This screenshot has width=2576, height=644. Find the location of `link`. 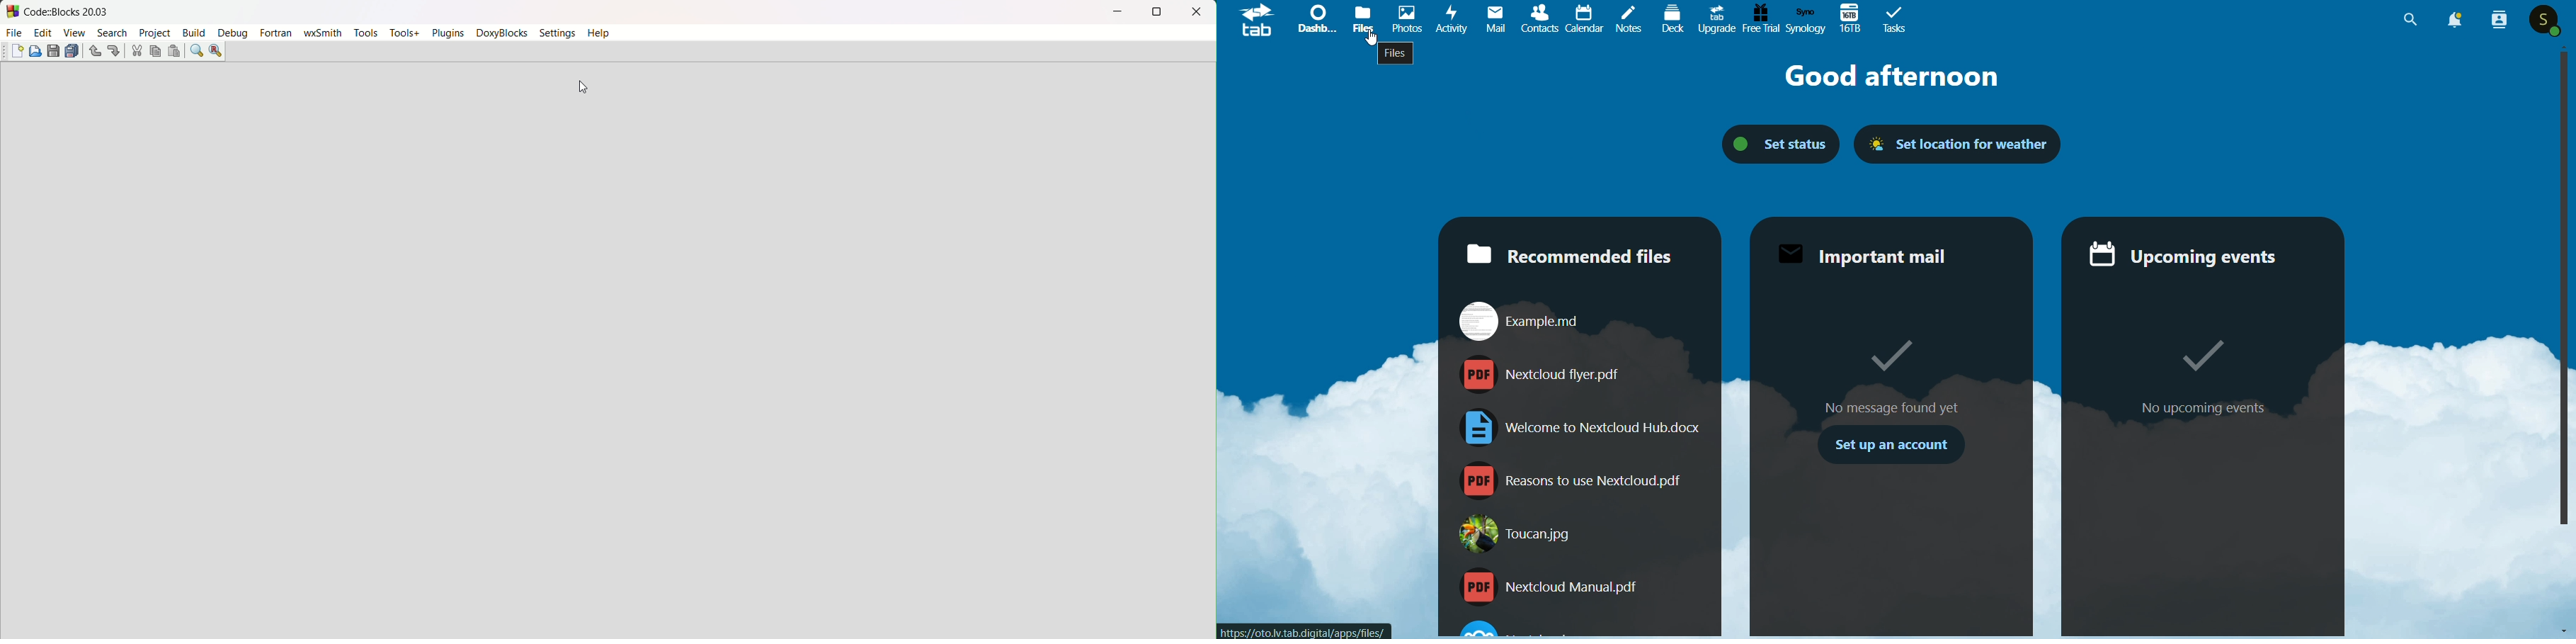

link is located at coordinates (1310, 629).